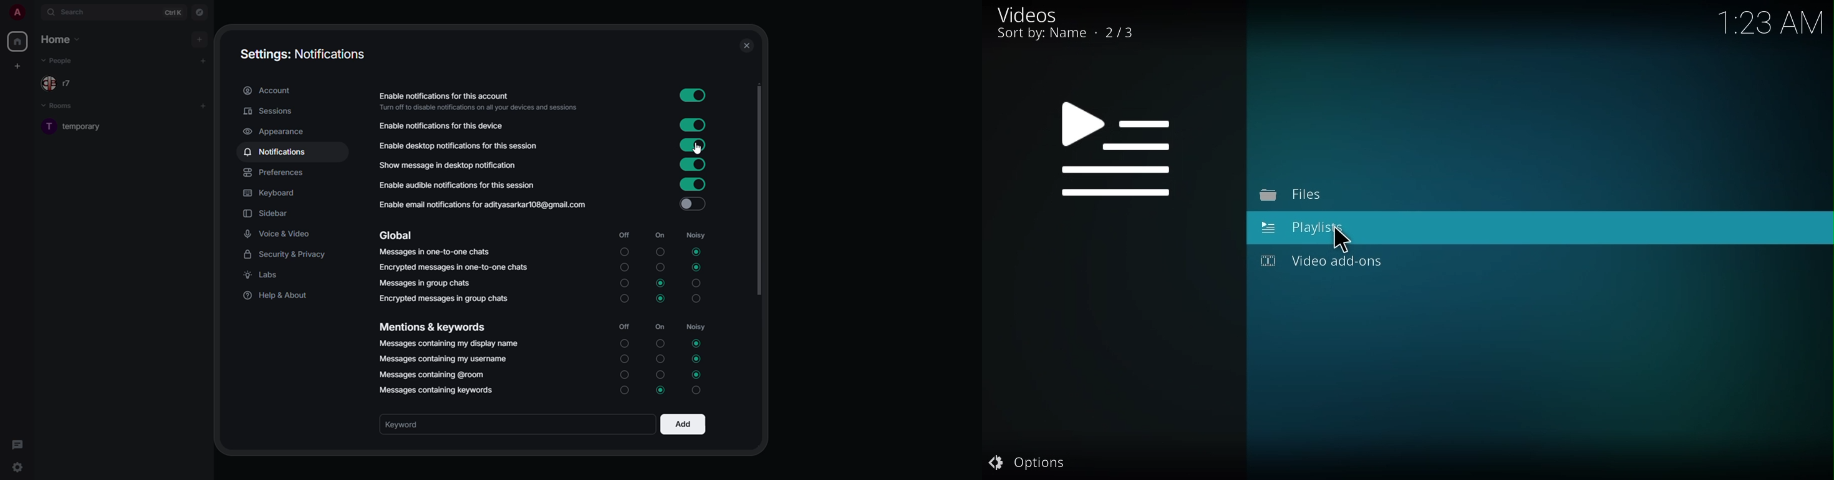  What do you see at coordinates (278, 234) in the screenshot?
I see `voice & video` at bounding box center [278, 234].